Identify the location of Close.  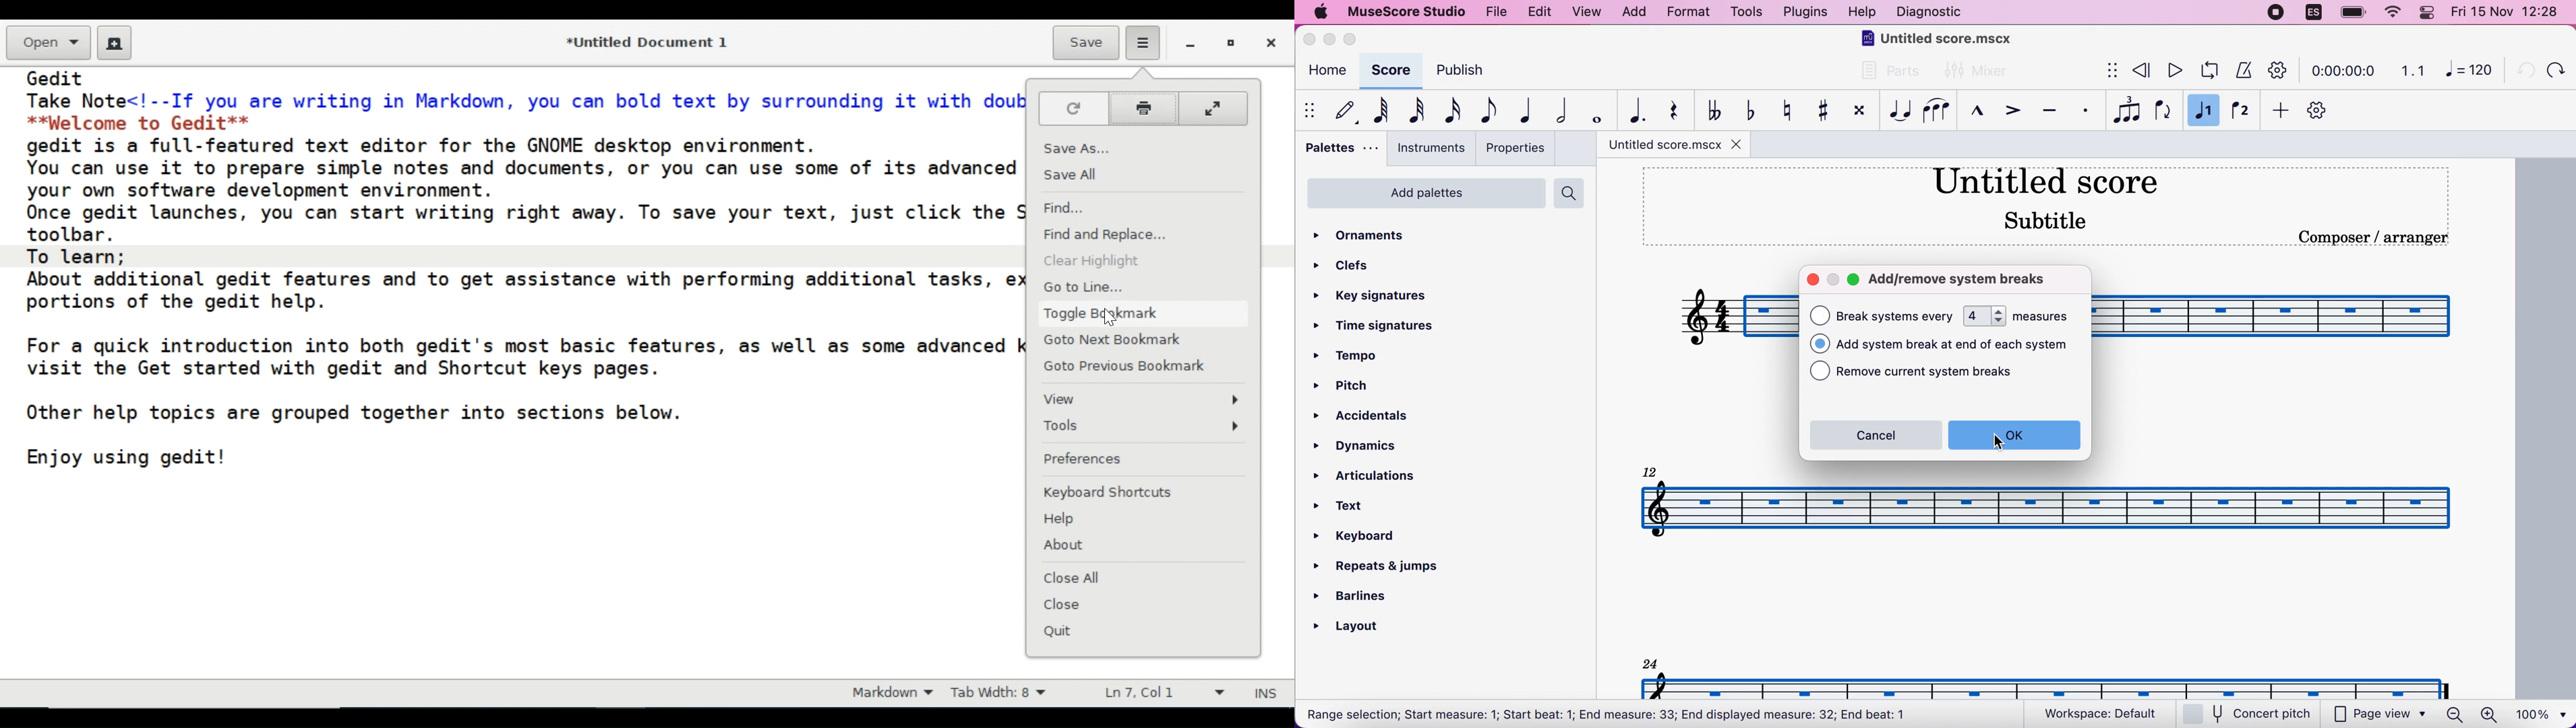
(1067, 607).